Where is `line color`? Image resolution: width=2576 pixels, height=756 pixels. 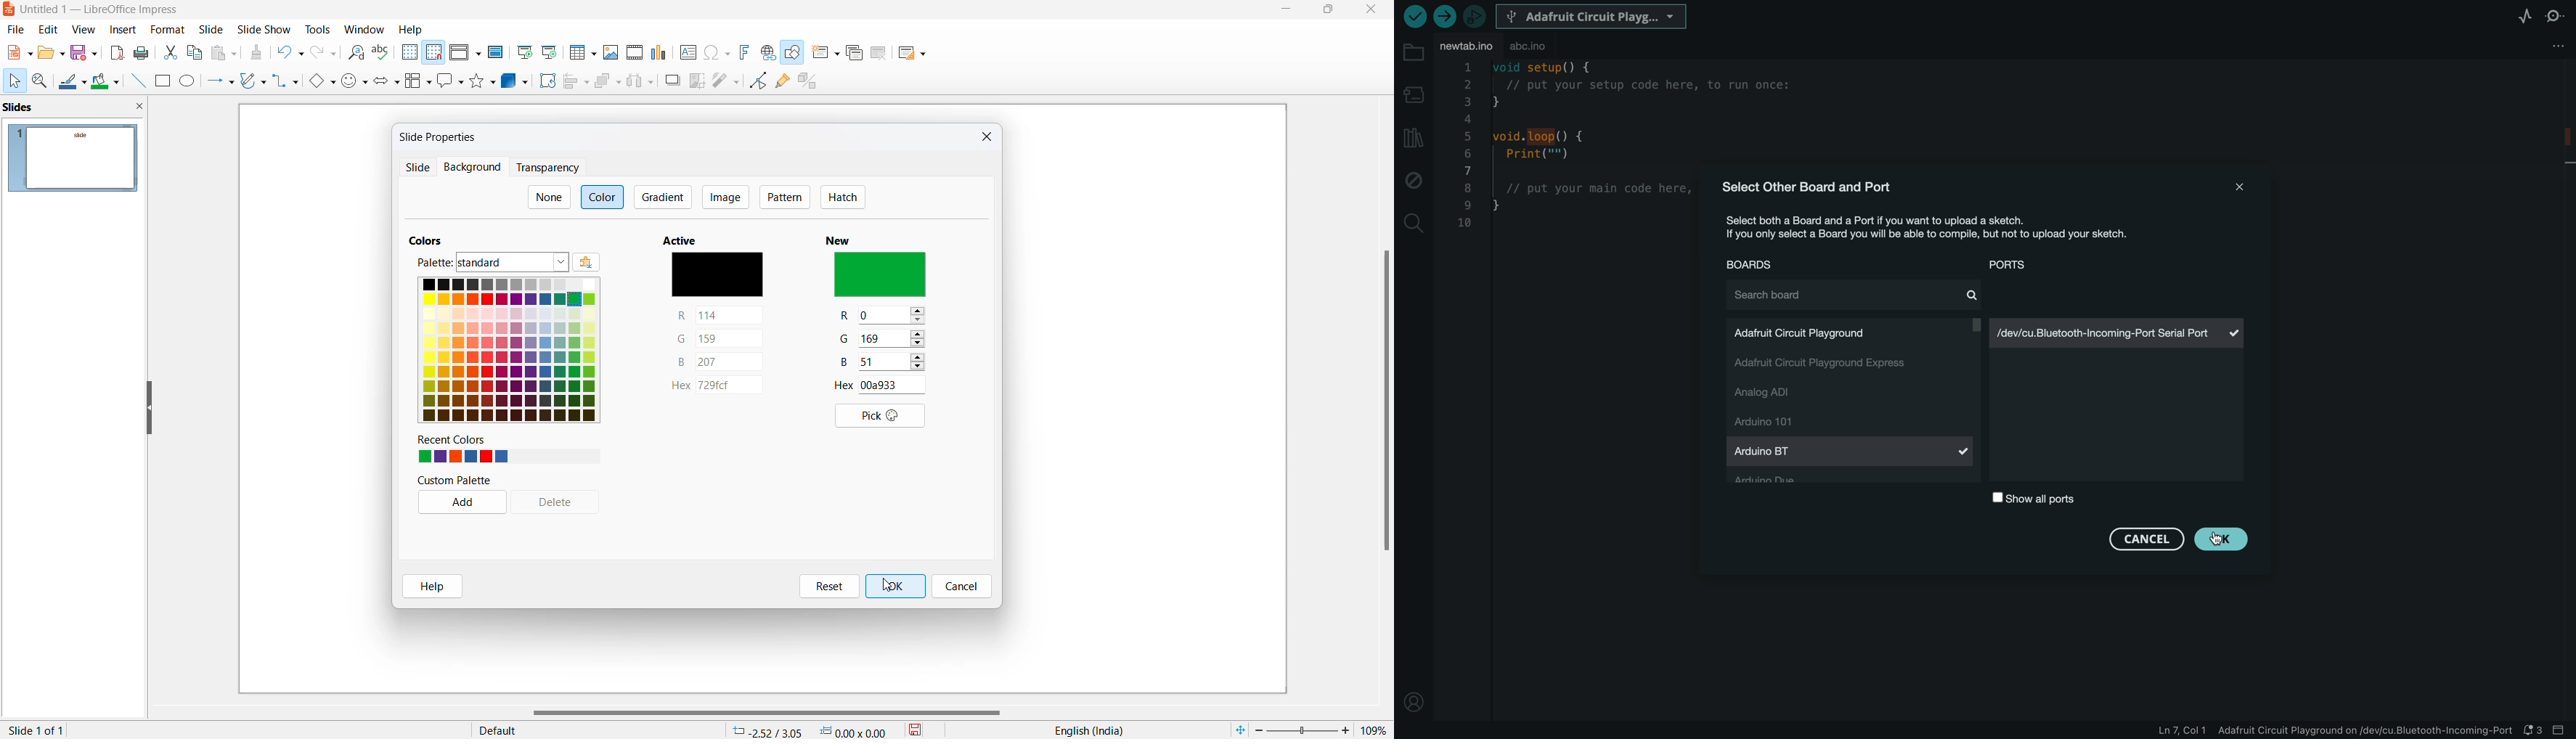 line color is located at coordinates (73, 83).